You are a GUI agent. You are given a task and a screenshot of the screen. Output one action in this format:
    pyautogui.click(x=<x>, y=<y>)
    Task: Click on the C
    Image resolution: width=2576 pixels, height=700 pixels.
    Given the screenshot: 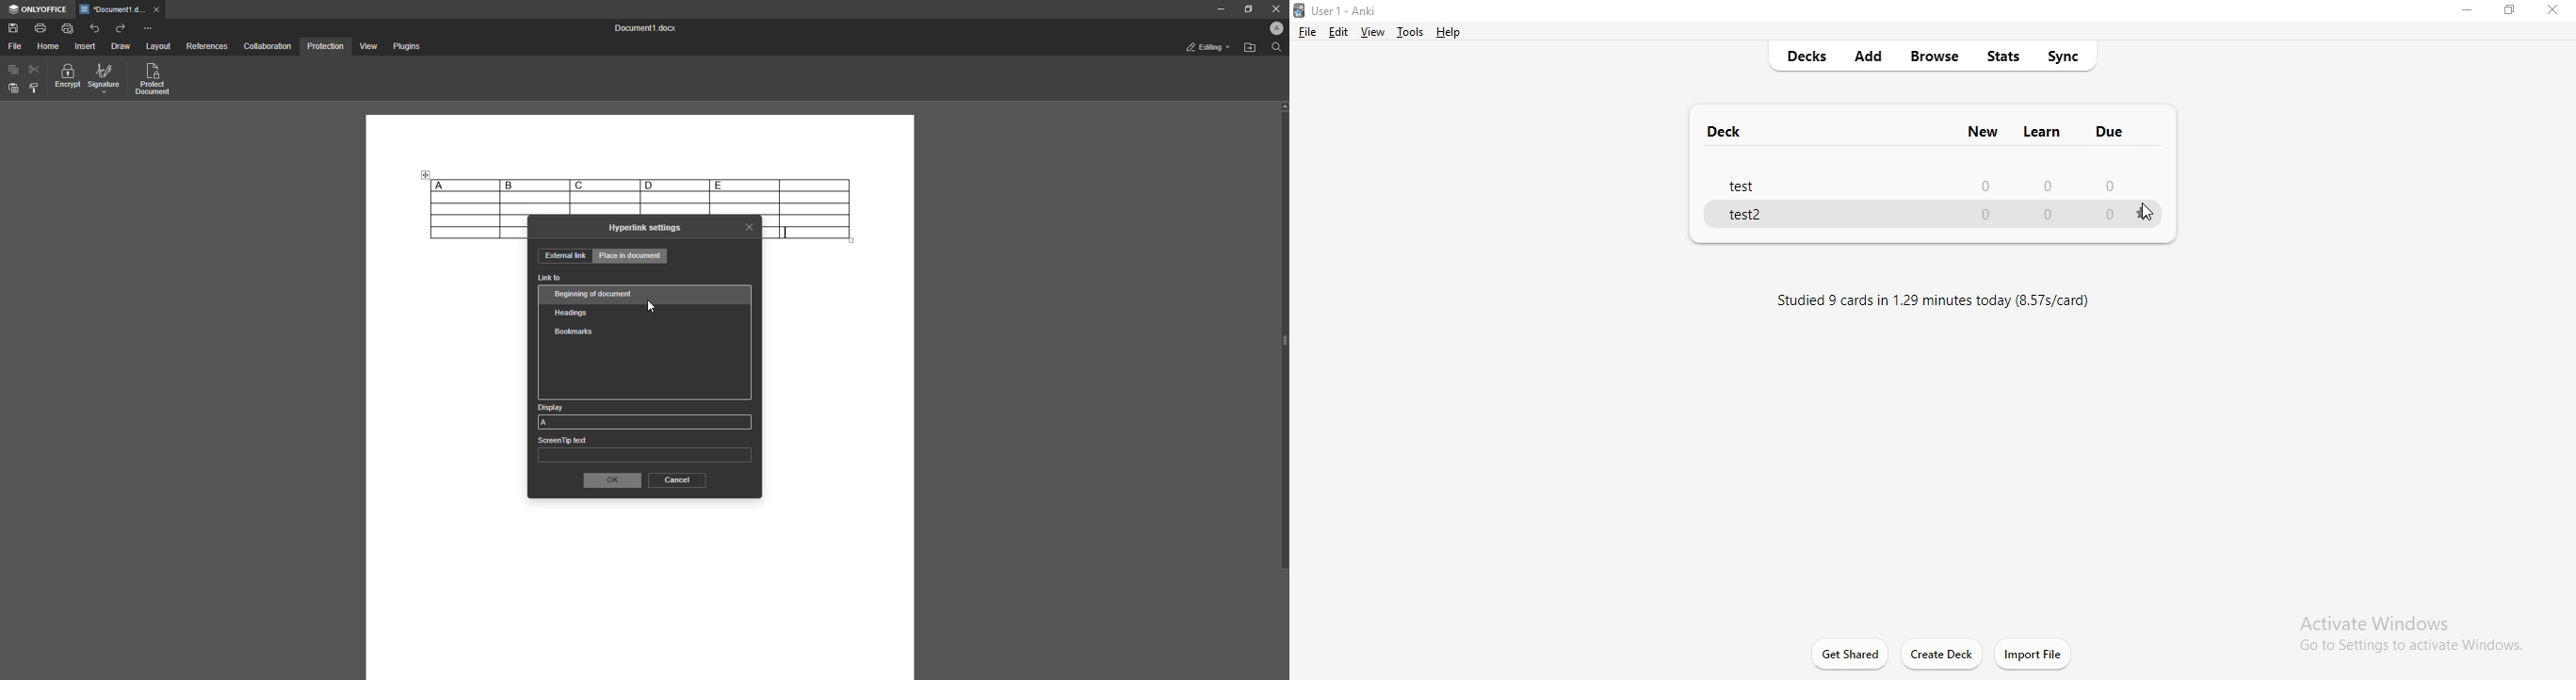 What is the action you would take?
    pyautogui.click(x=605, y=185)
    